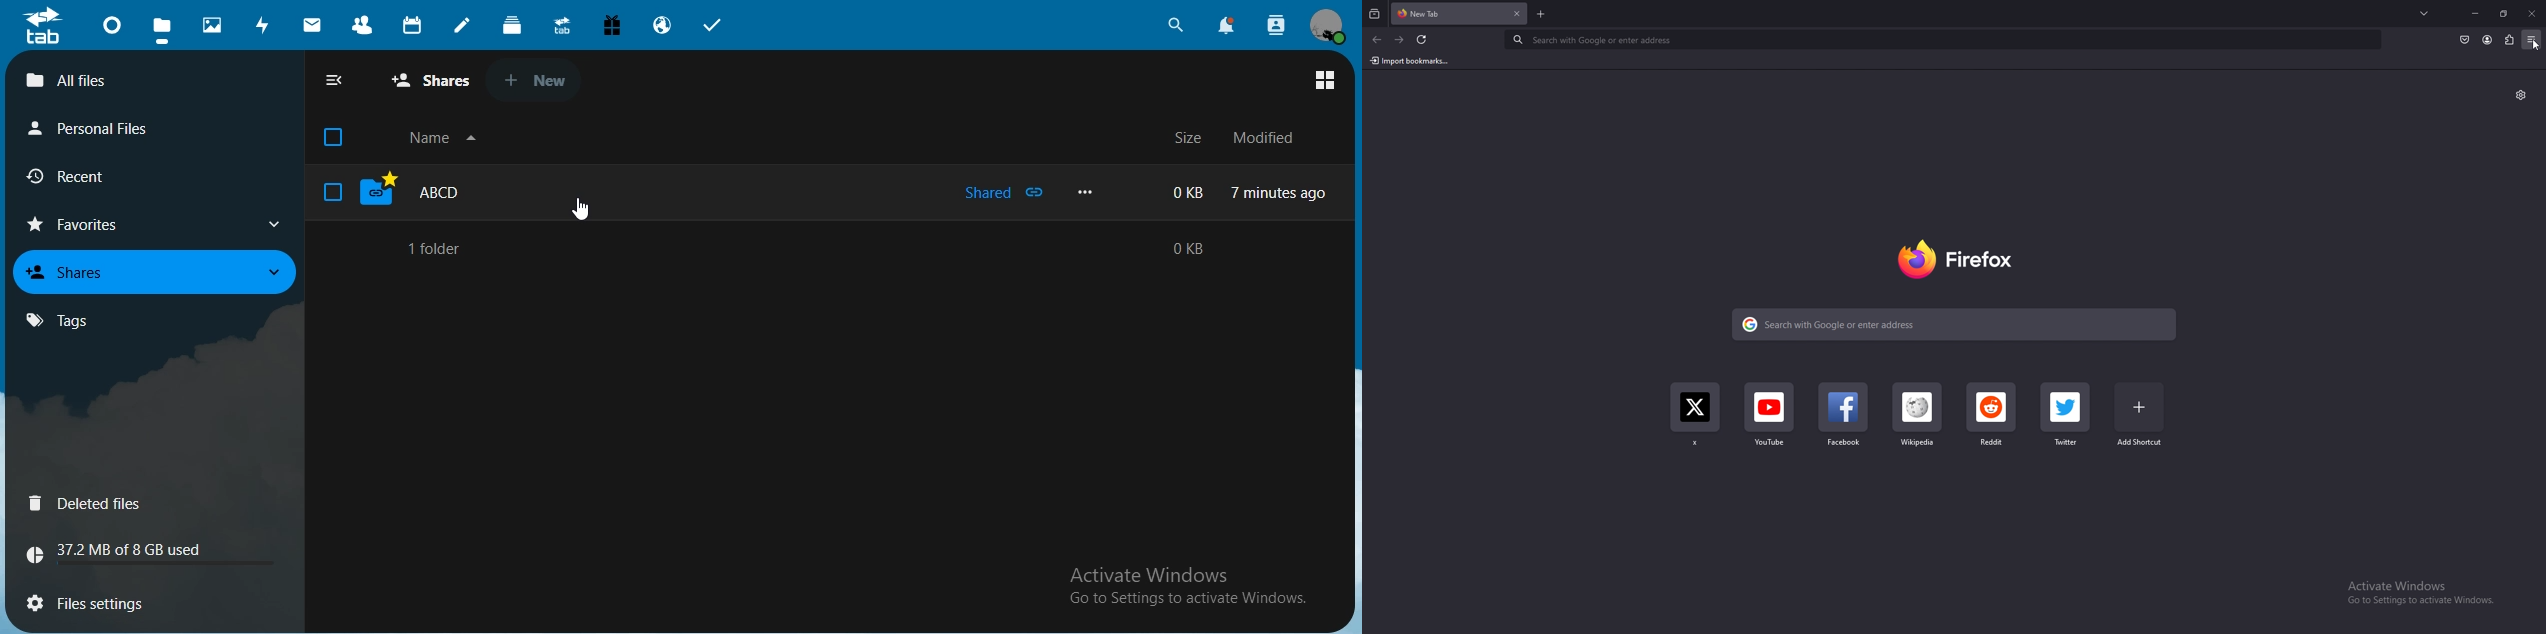  Describe the element at coordinates (2069, 415) in the screenshot. I see `twitter` at that location.